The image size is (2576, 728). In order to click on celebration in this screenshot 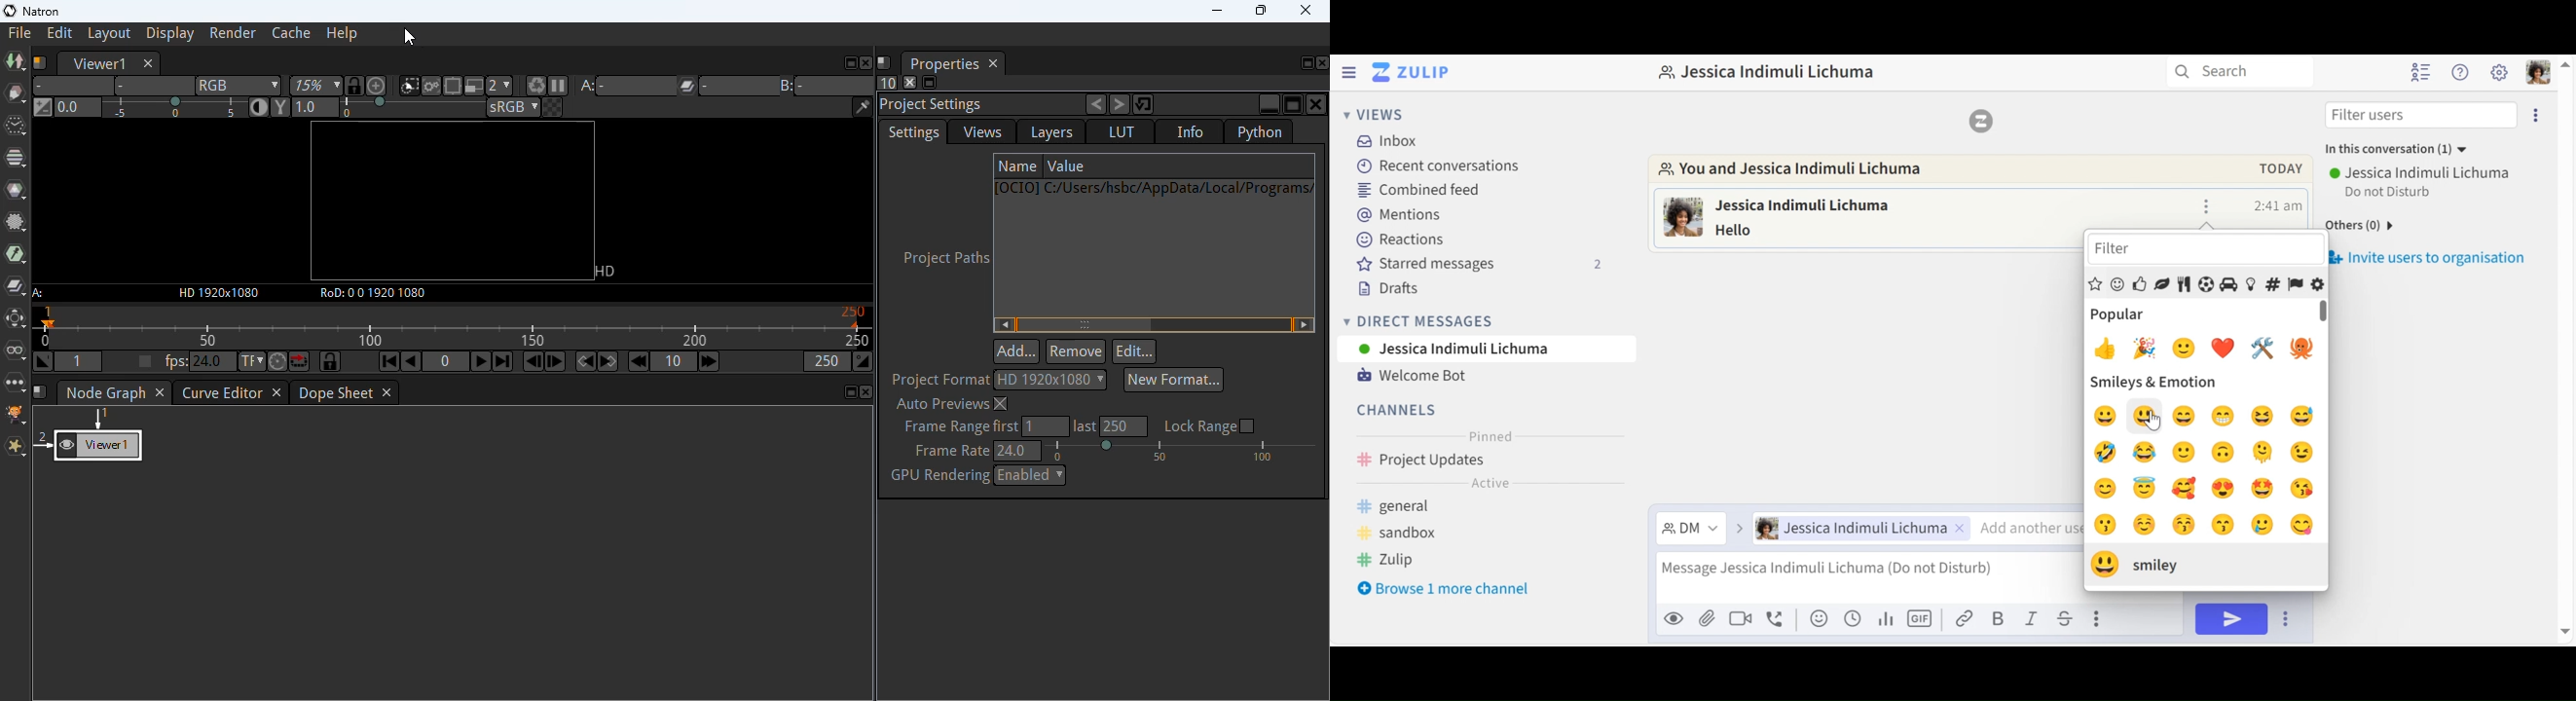, I will do `click(2144, 349)`.